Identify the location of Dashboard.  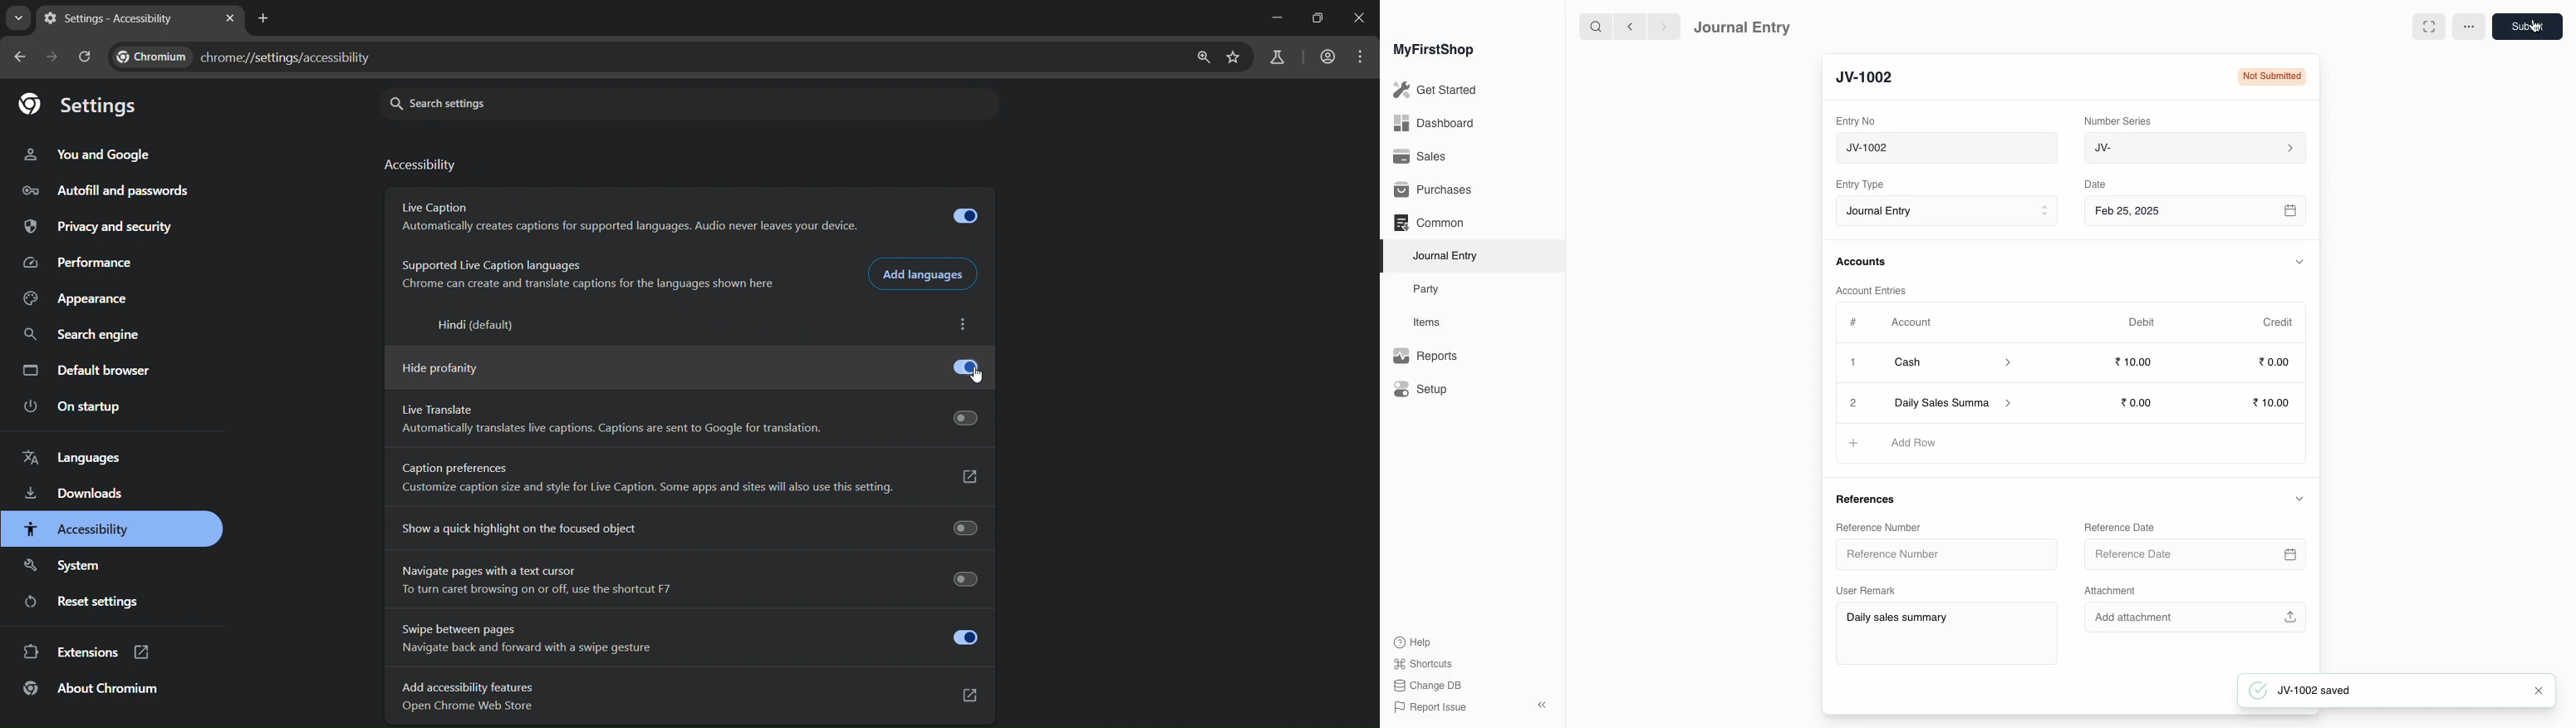
(1433, 122).